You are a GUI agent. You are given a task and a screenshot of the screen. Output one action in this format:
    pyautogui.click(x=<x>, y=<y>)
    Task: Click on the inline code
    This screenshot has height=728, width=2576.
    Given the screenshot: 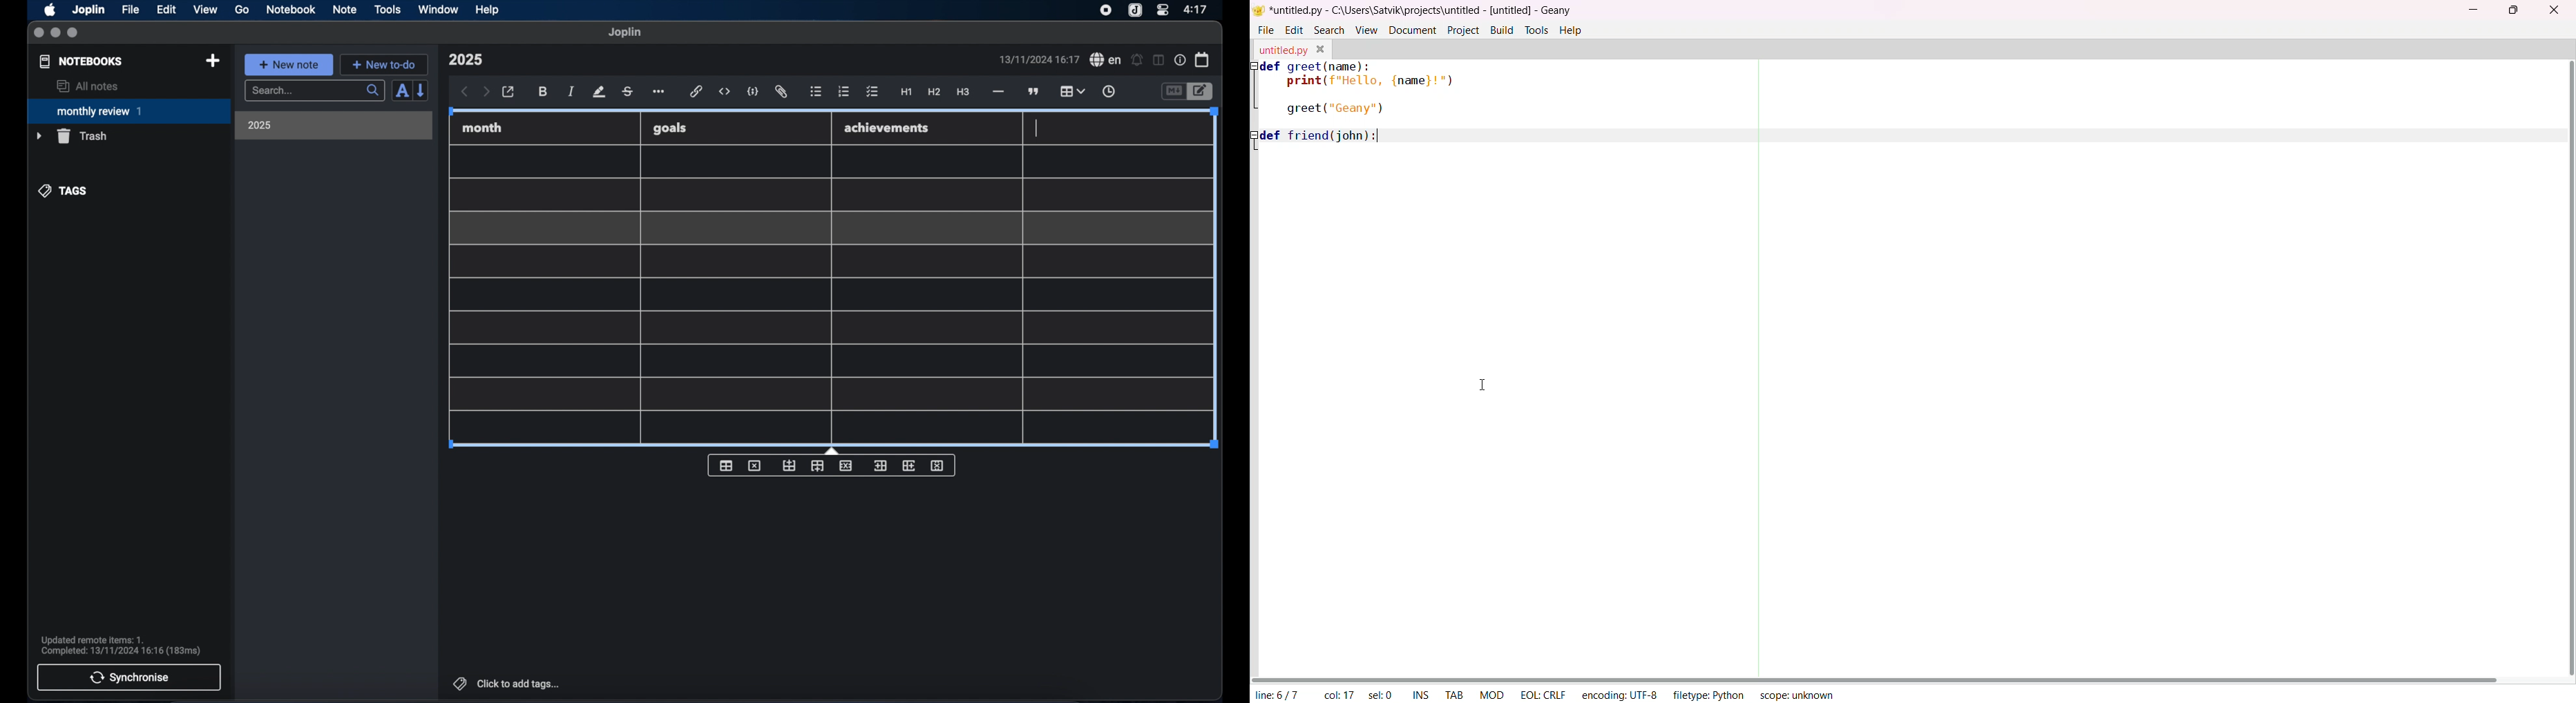 What is the action you would take?
    pyautogui.click(x=725, y=92)
    